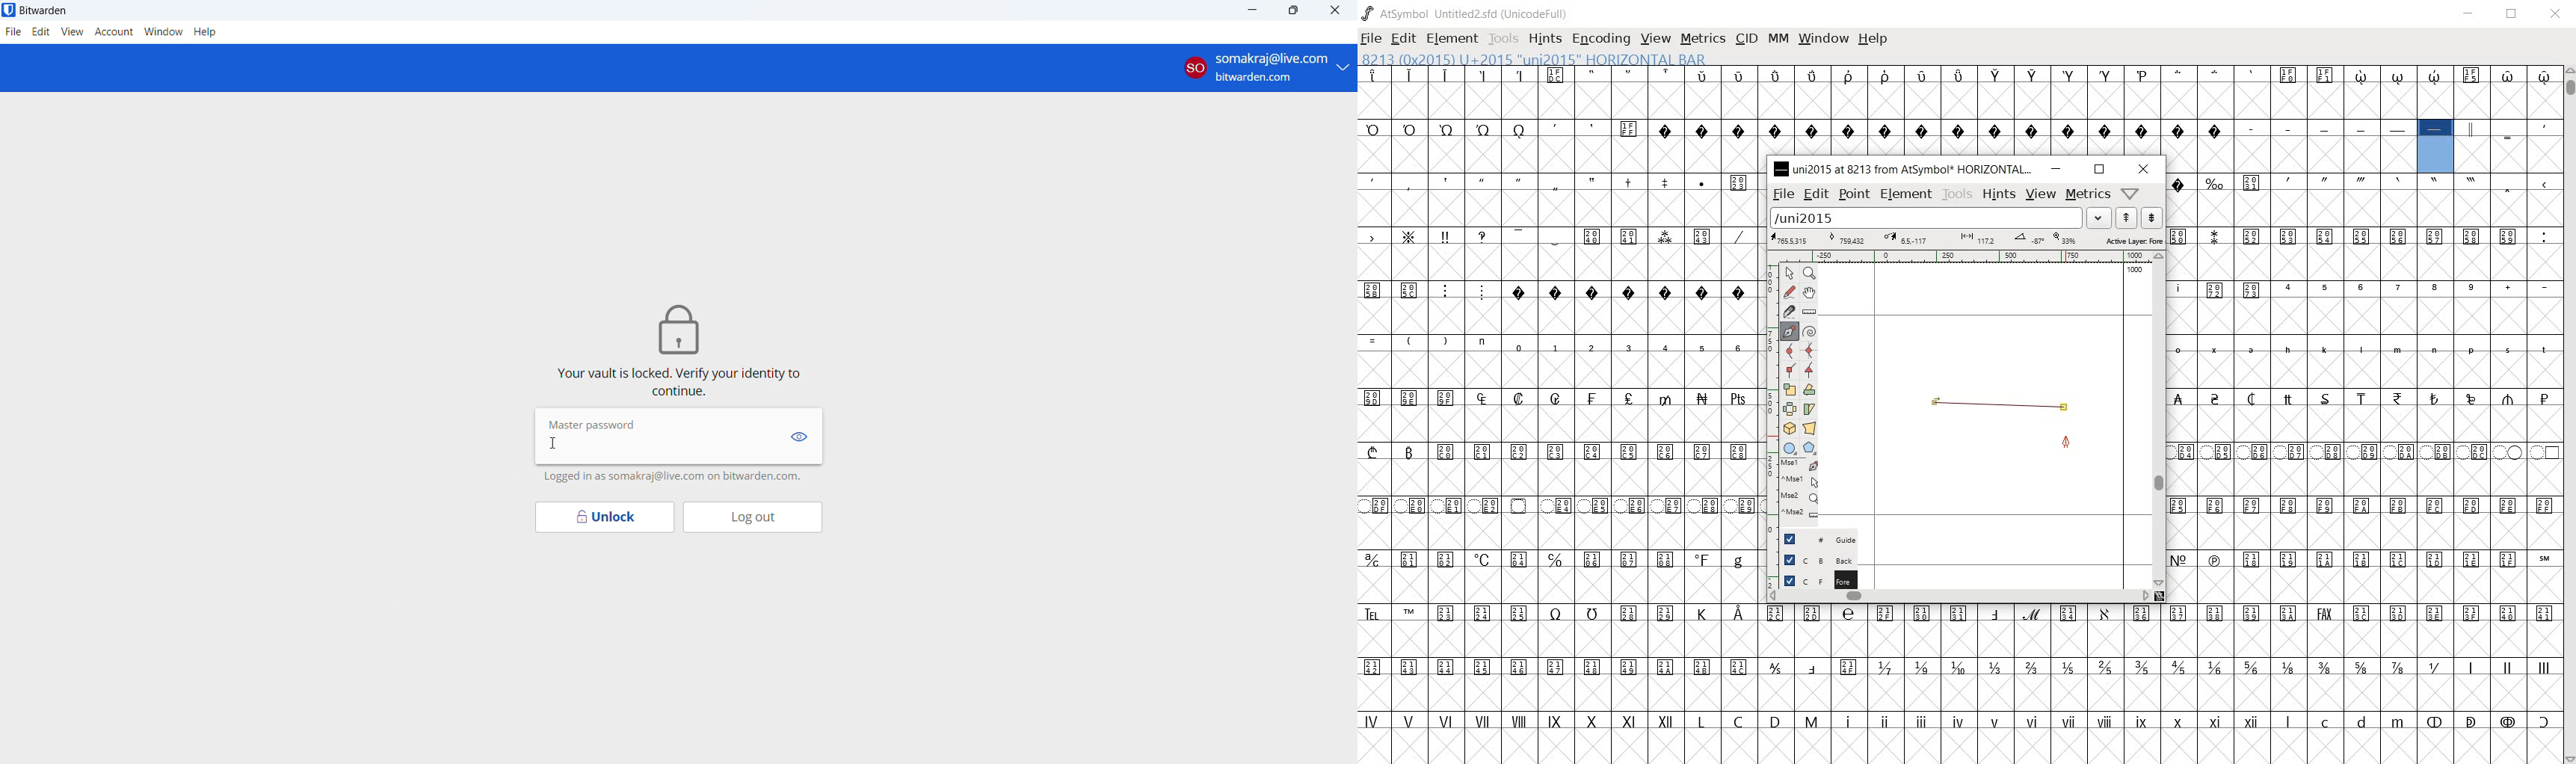 Image resolution: width=2576 pixels, height=784 pixels. I want to click on draw a freehand curve, so click(1789, 292).